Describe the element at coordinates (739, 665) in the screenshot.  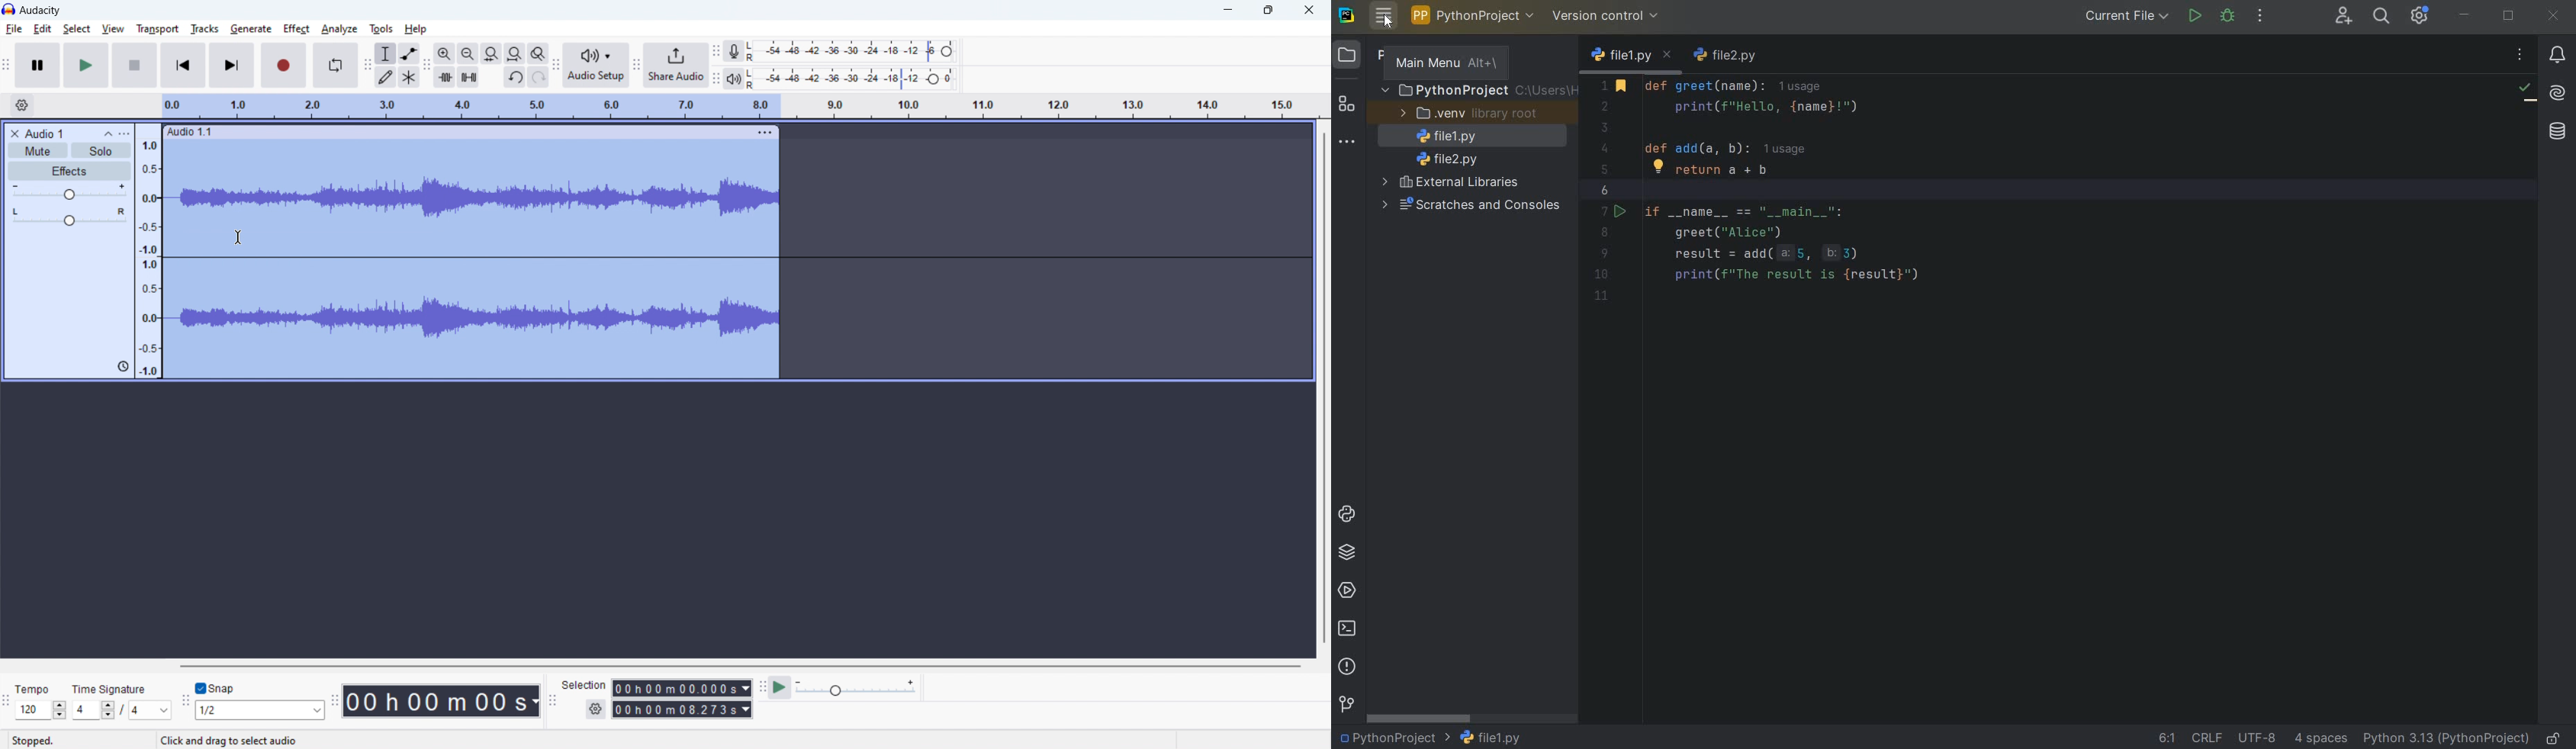
I see `horizontal scrollbar` at that location.